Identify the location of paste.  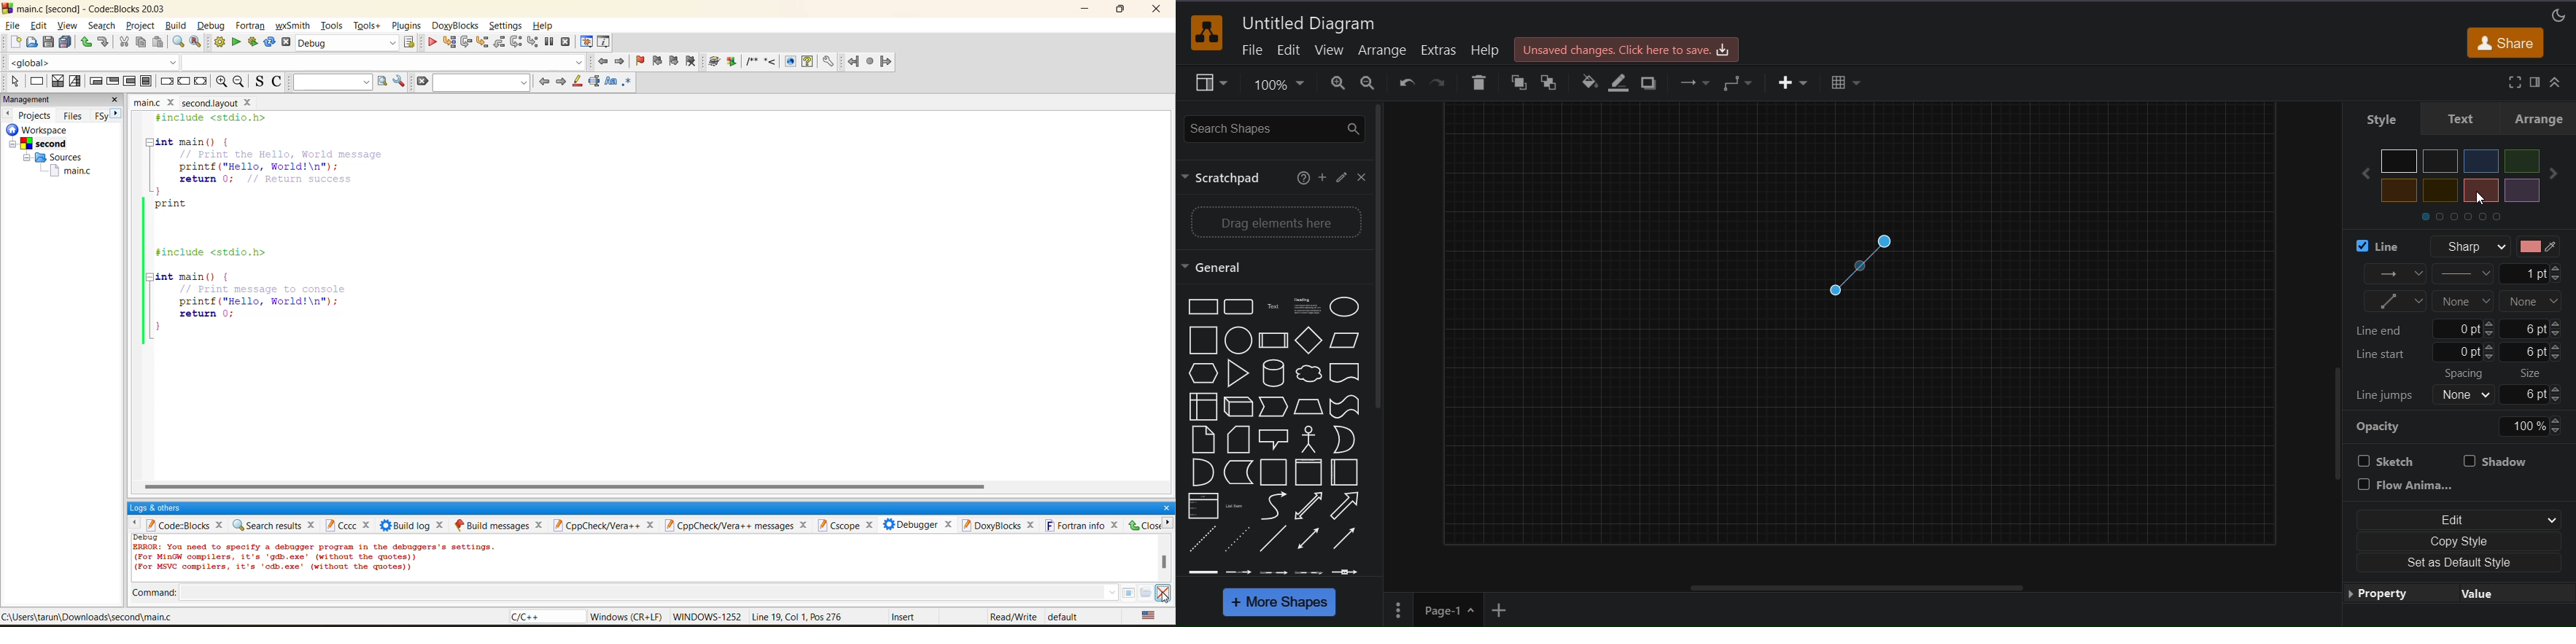
(157, 44).